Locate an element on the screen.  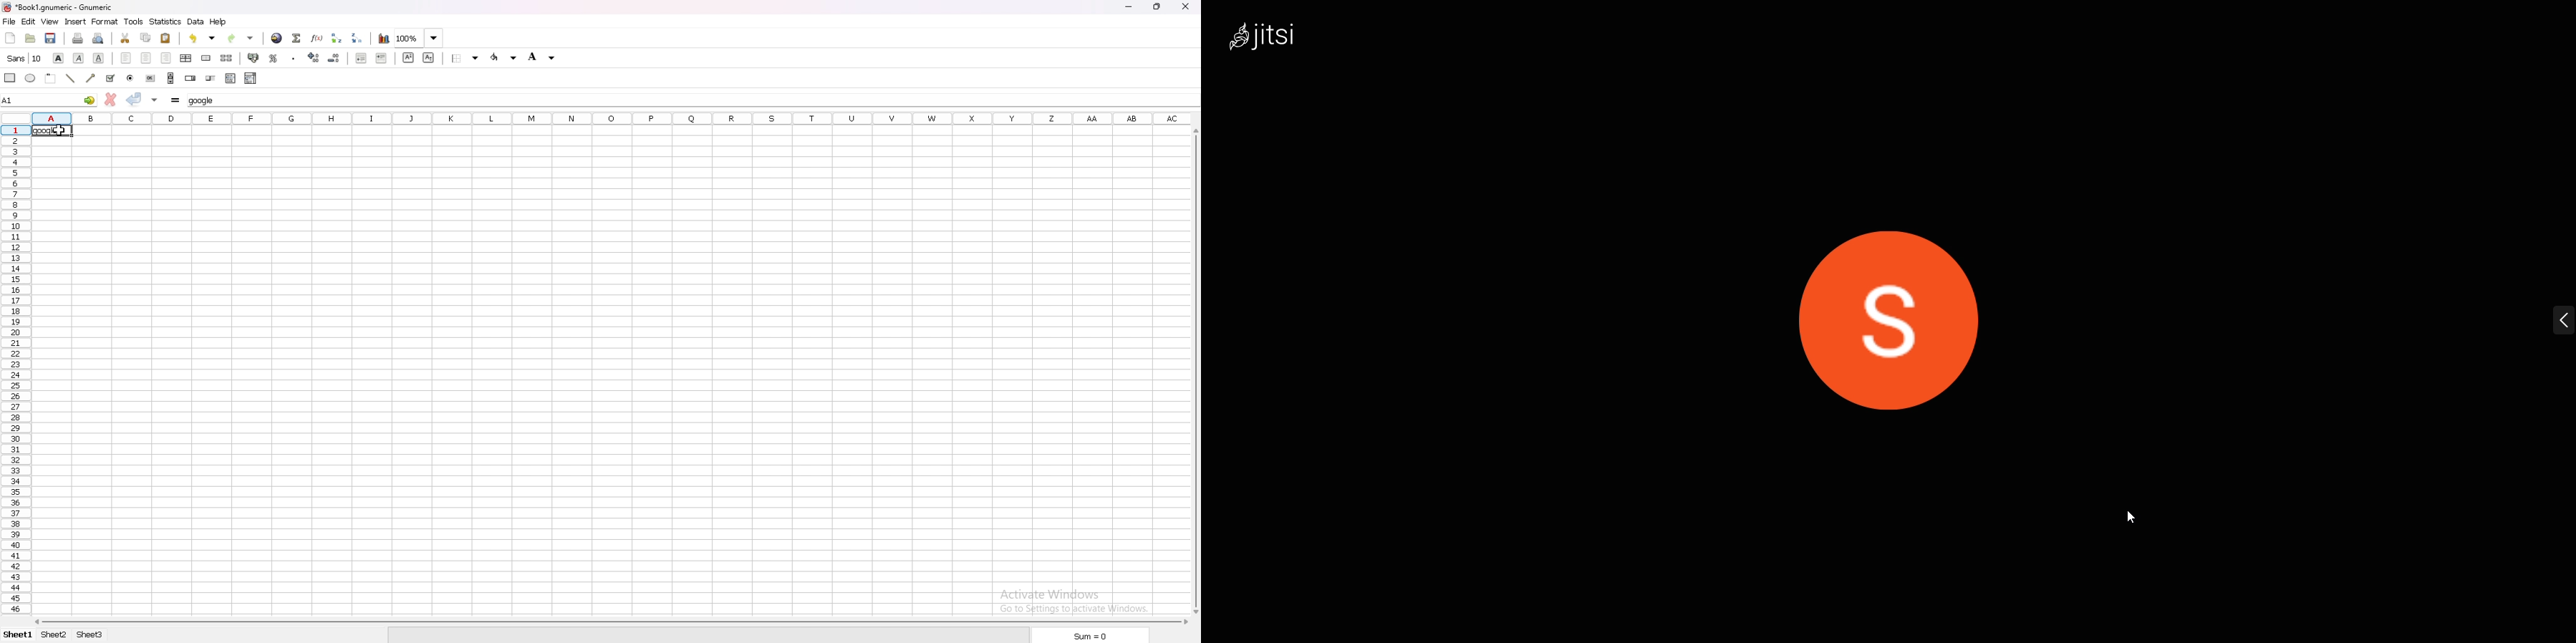
formula is located at coordinates (175, 99).